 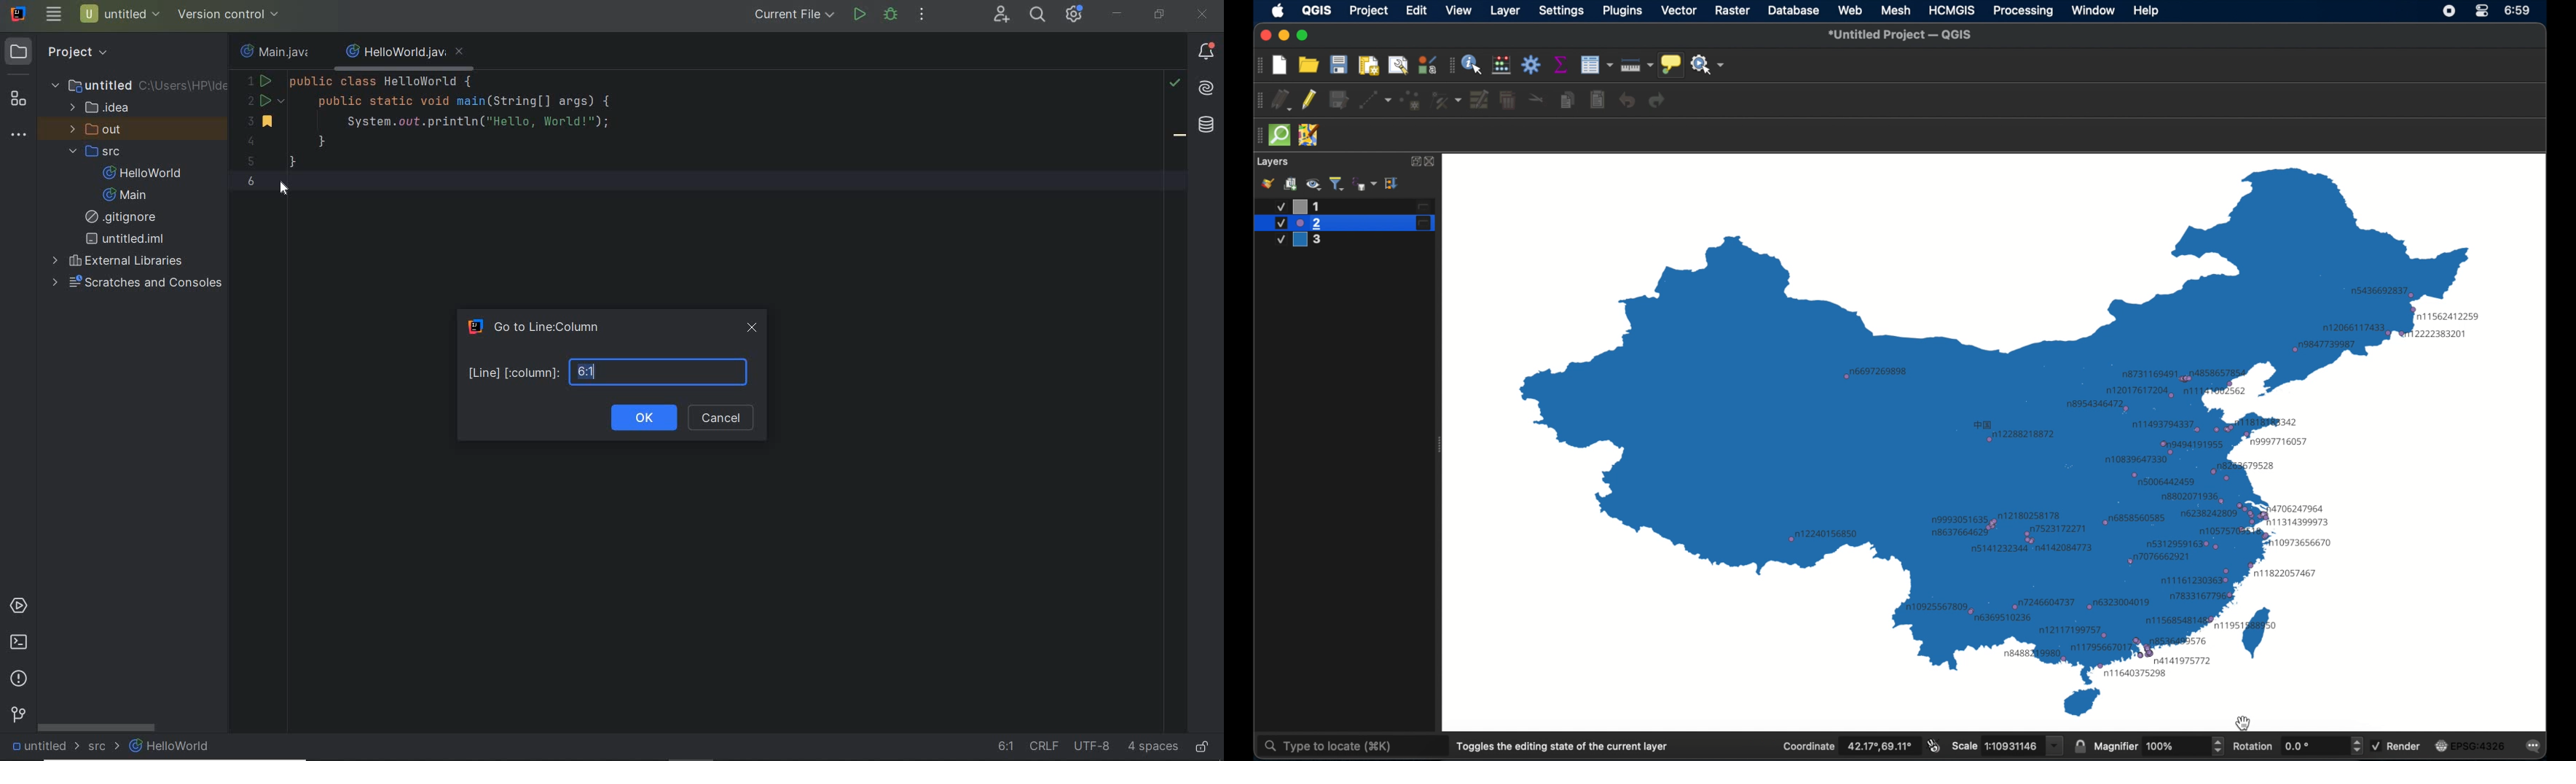 What do you see at coordinates (1368, 11) in the screenshot?
I see `project` at bounding box center [1368, 11].